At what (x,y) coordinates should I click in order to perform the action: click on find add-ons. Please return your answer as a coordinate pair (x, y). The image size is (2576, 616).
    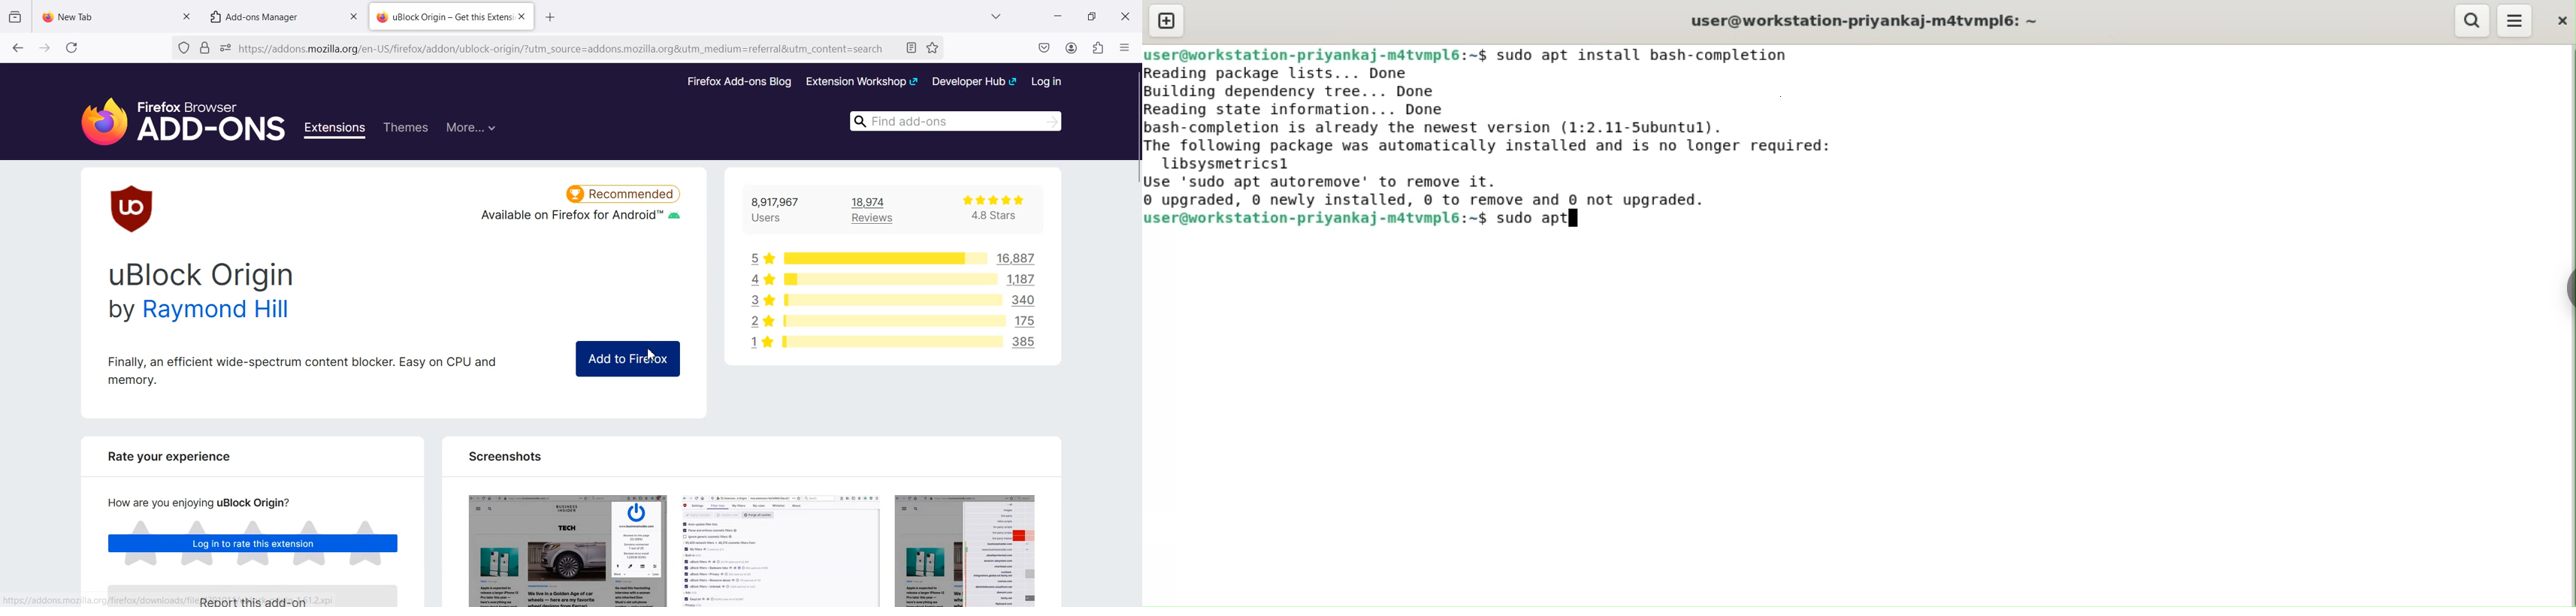
    Looking at the image, I should click on (952, 120).